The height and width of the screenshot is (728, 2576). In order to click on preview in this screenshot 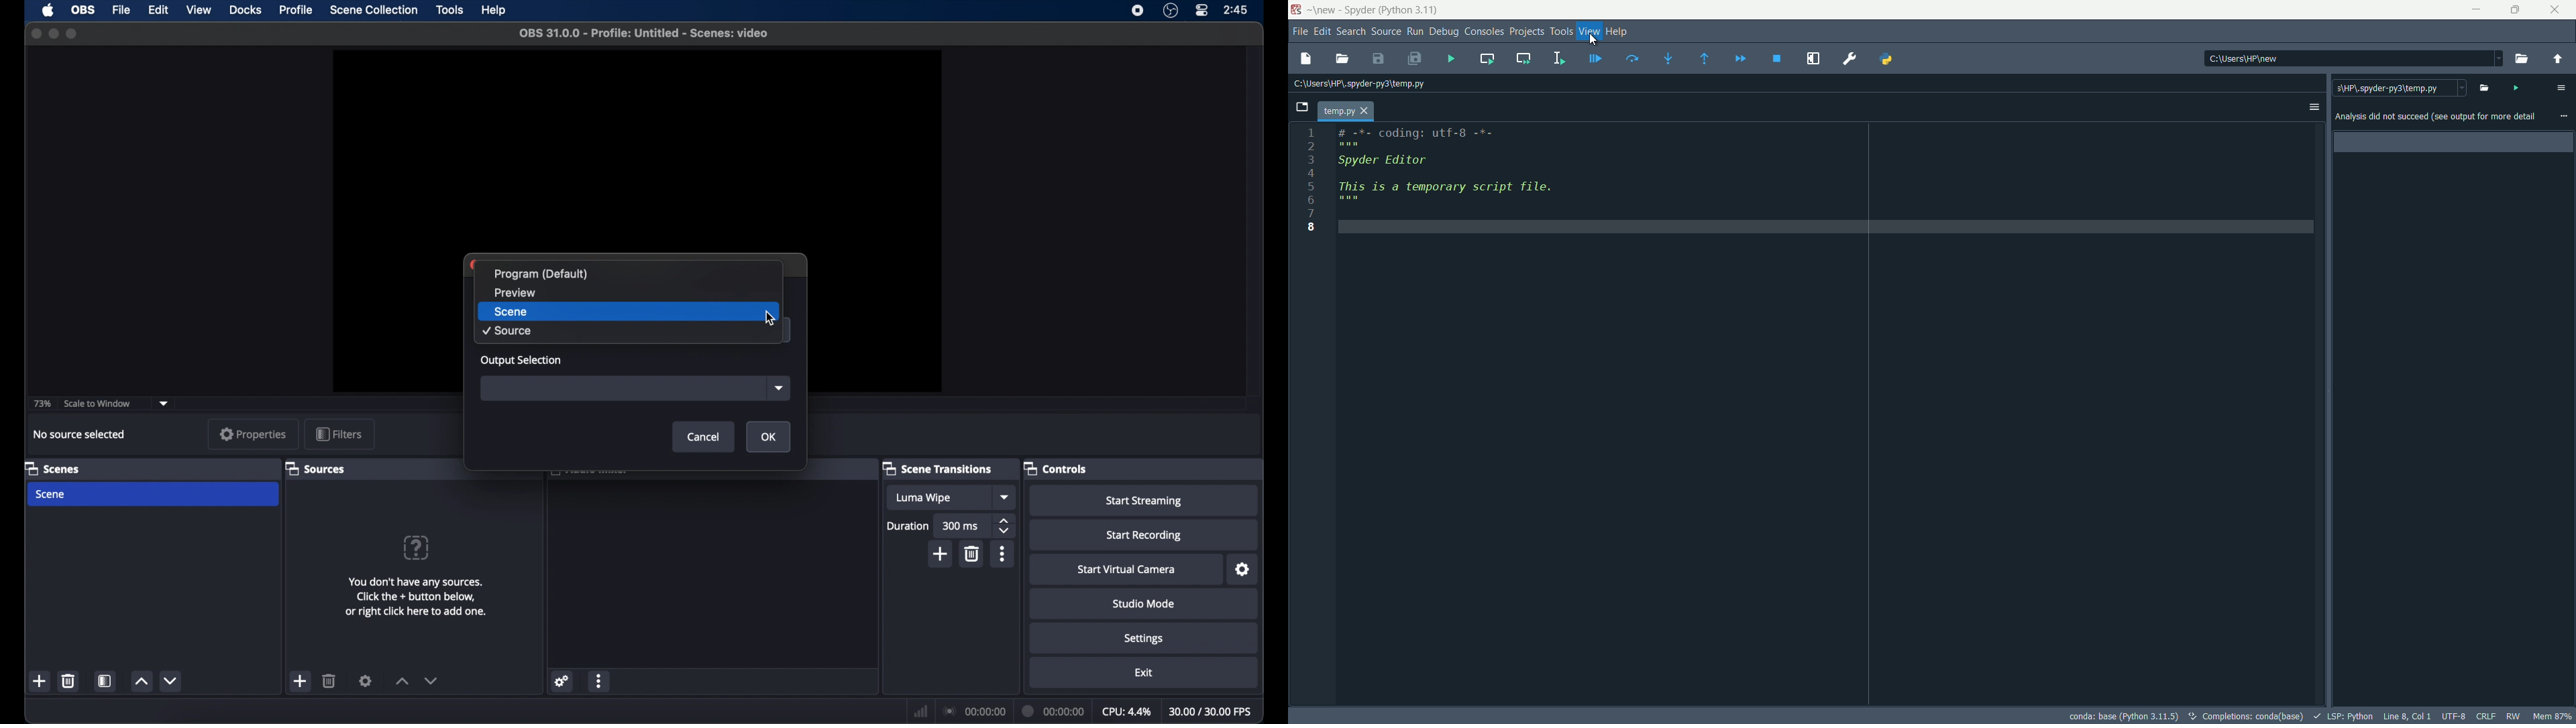, I will do `click(629, 293)`.